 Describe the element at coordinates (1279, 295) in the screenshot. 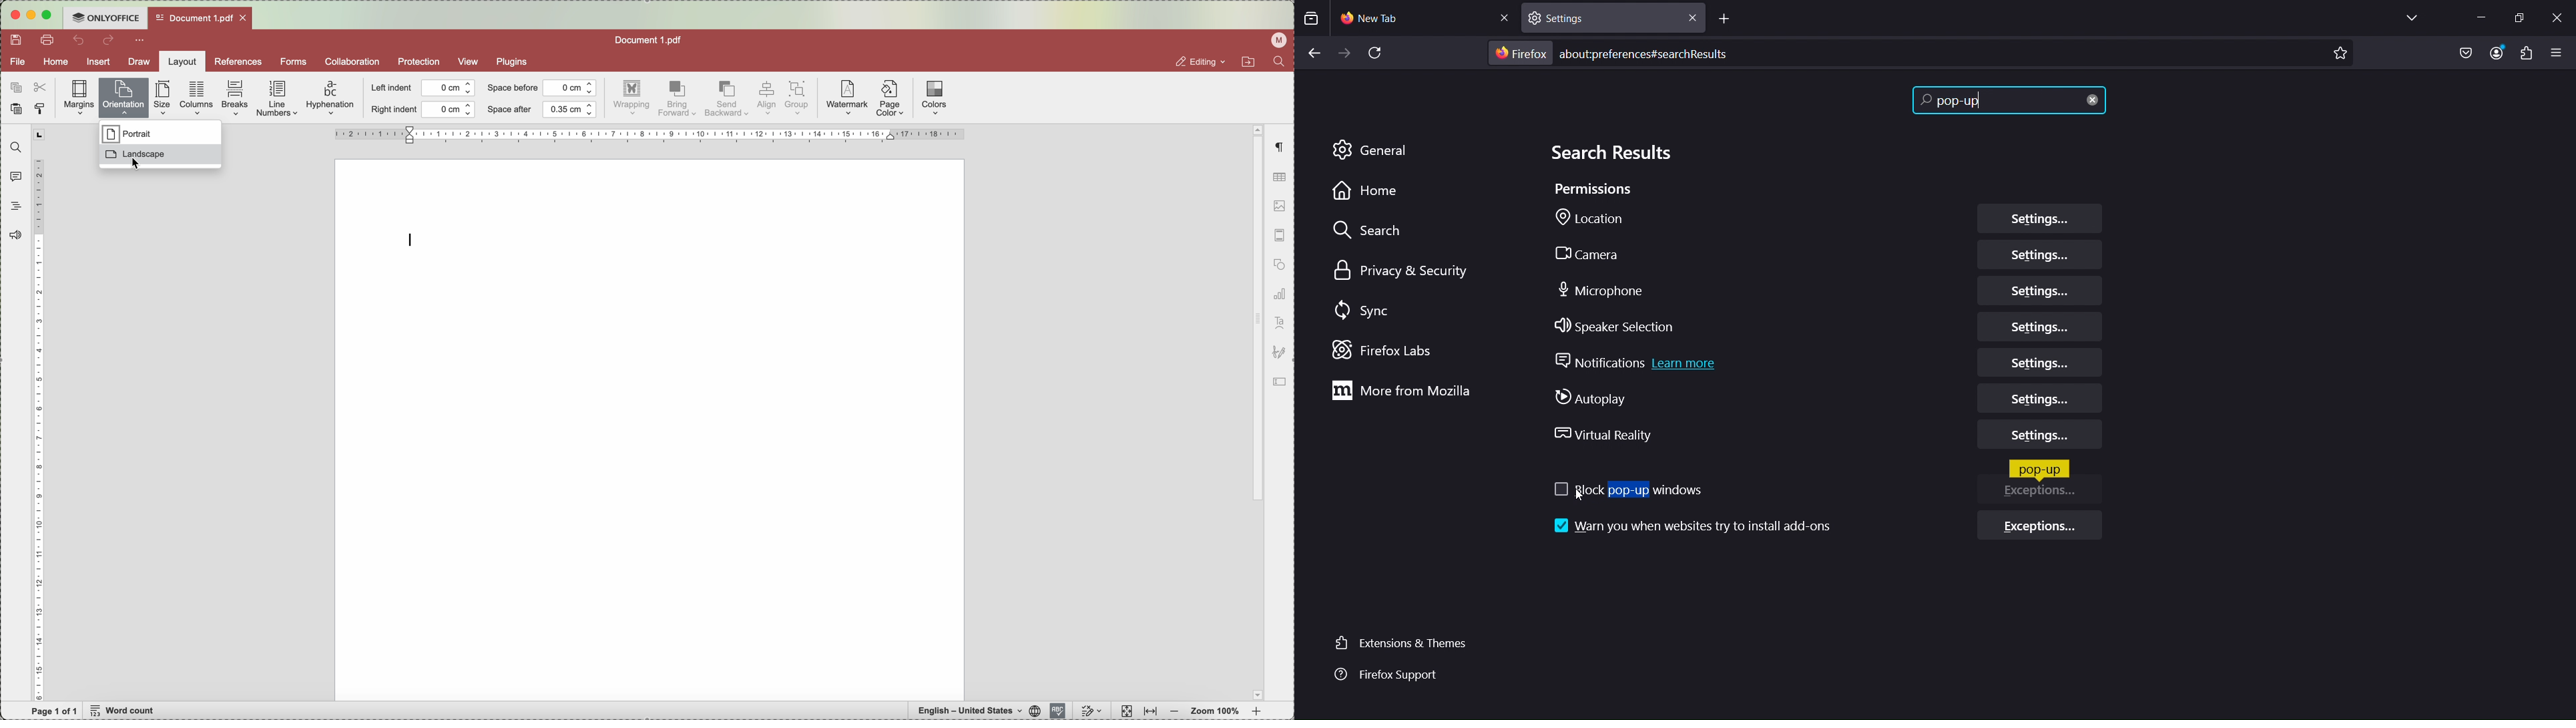

I see `charts settings` at that location.